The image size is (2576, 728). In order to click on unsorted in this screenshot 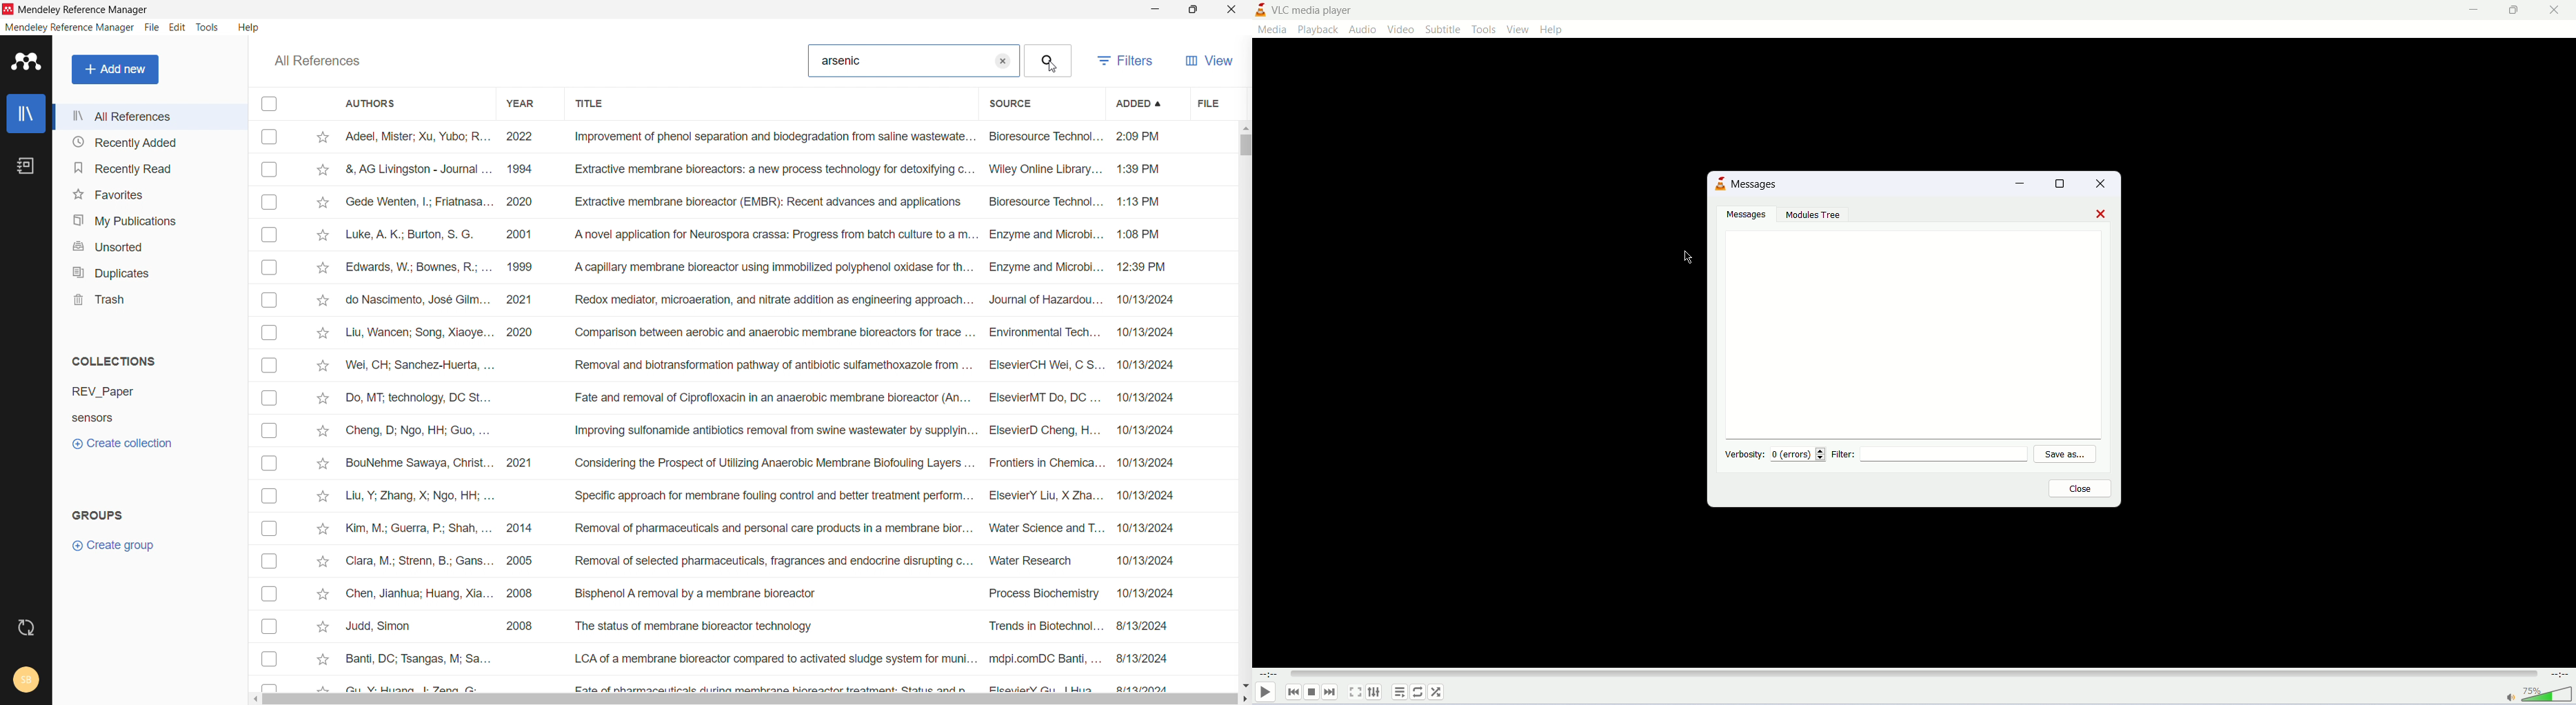, I will do `click(150, 245)`.